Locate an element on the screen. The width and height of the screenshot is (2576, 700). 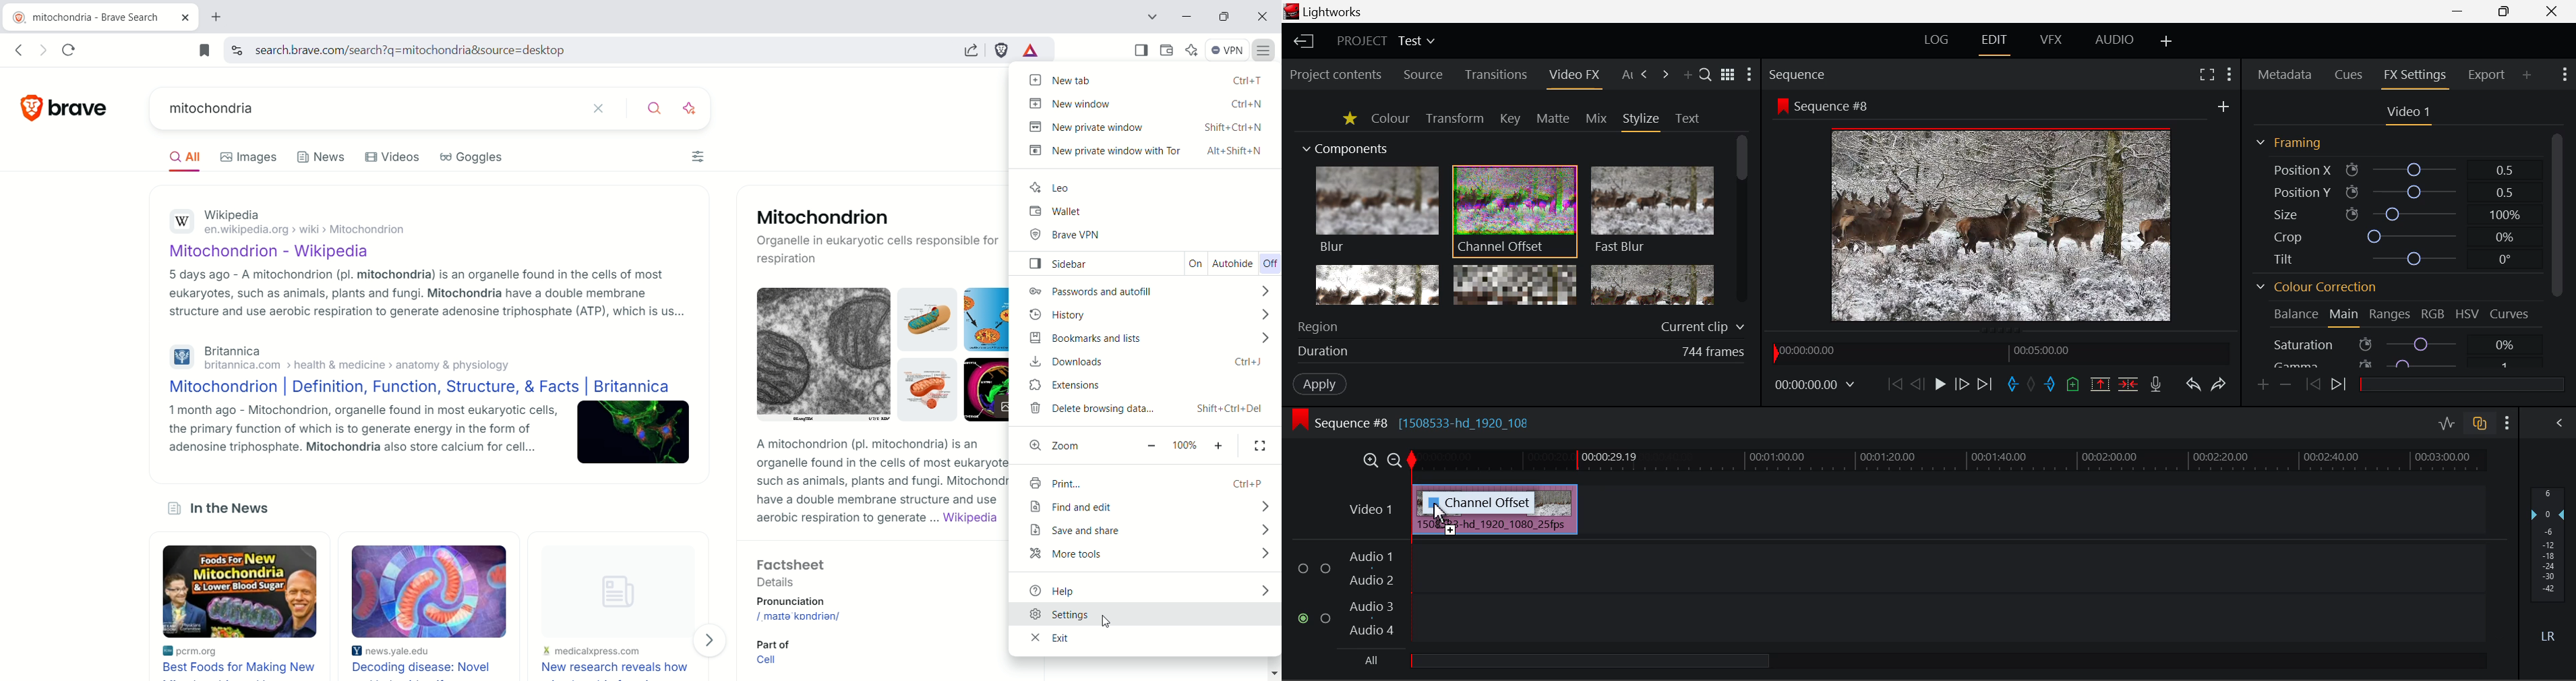
Next keyframe is located at coordinates (2341, 386).